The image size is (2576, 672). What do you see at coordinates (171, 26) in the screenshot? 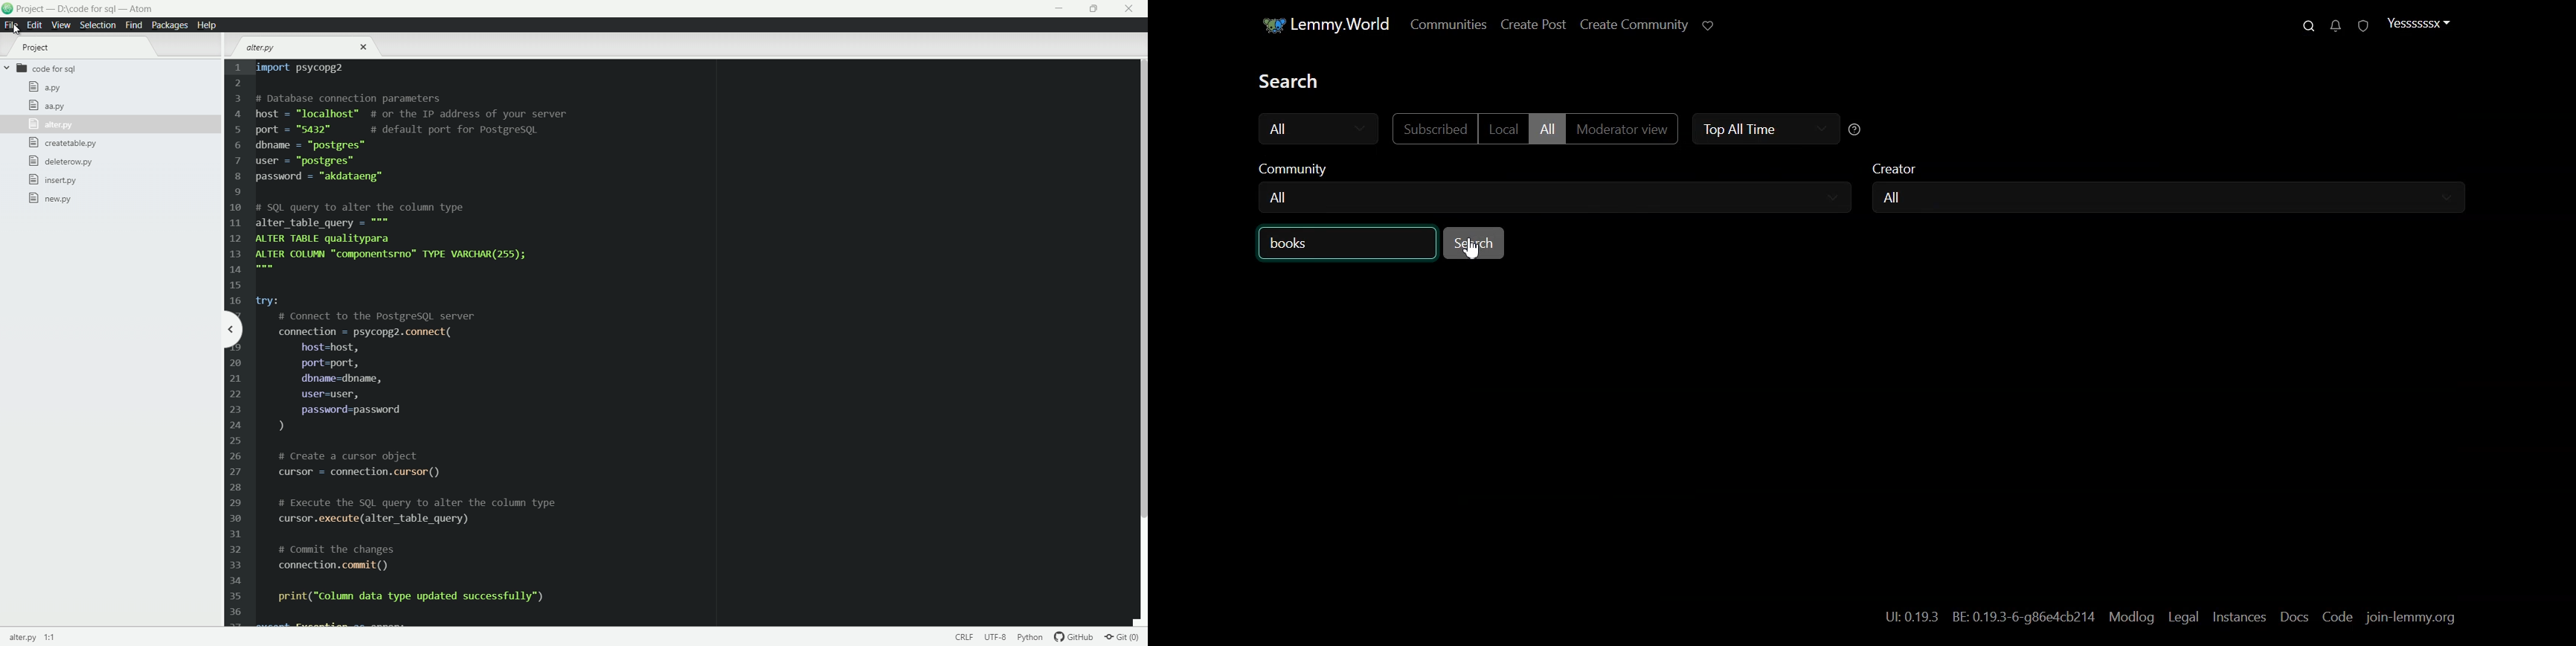
I see `packages menu` at bounding box center [171, 26].